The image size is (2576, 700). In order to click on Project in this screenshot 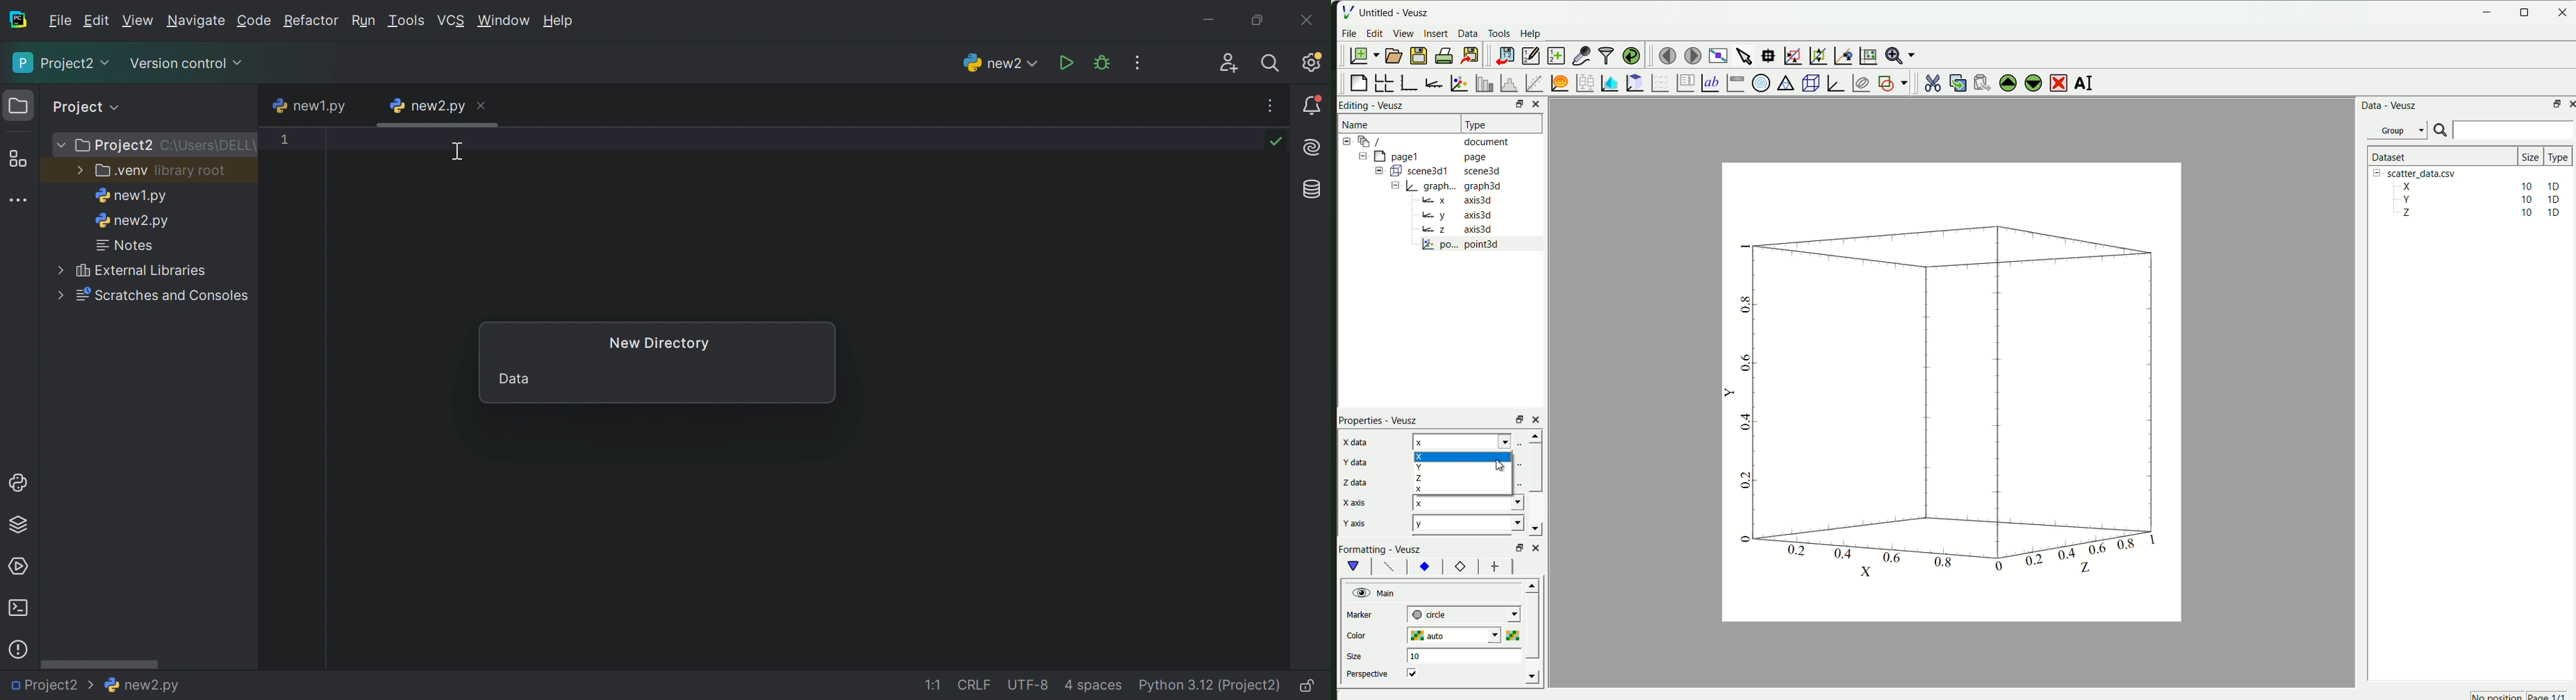, I will do `click(88, 106)`.